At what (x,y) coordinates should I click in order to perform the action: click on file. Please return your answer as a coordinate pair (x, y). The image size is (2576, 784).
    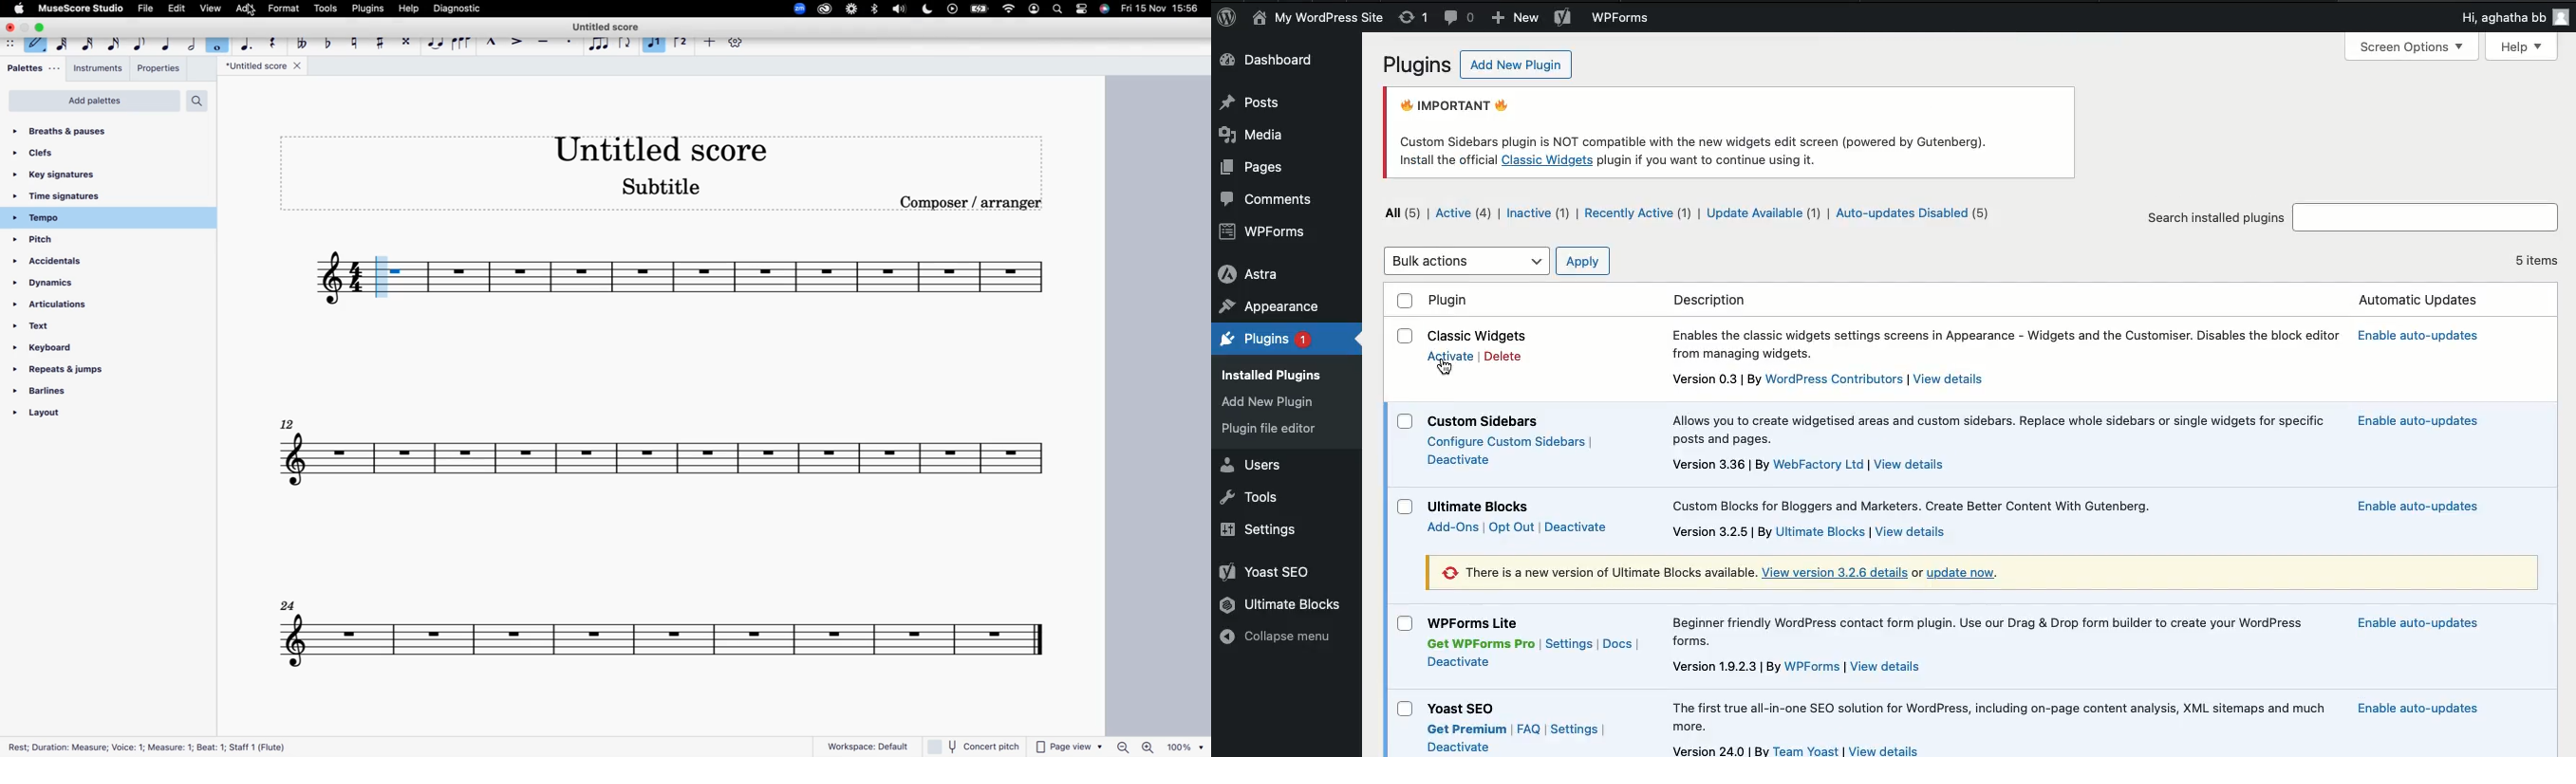
    Looking at the image, I should click on (146, 9).